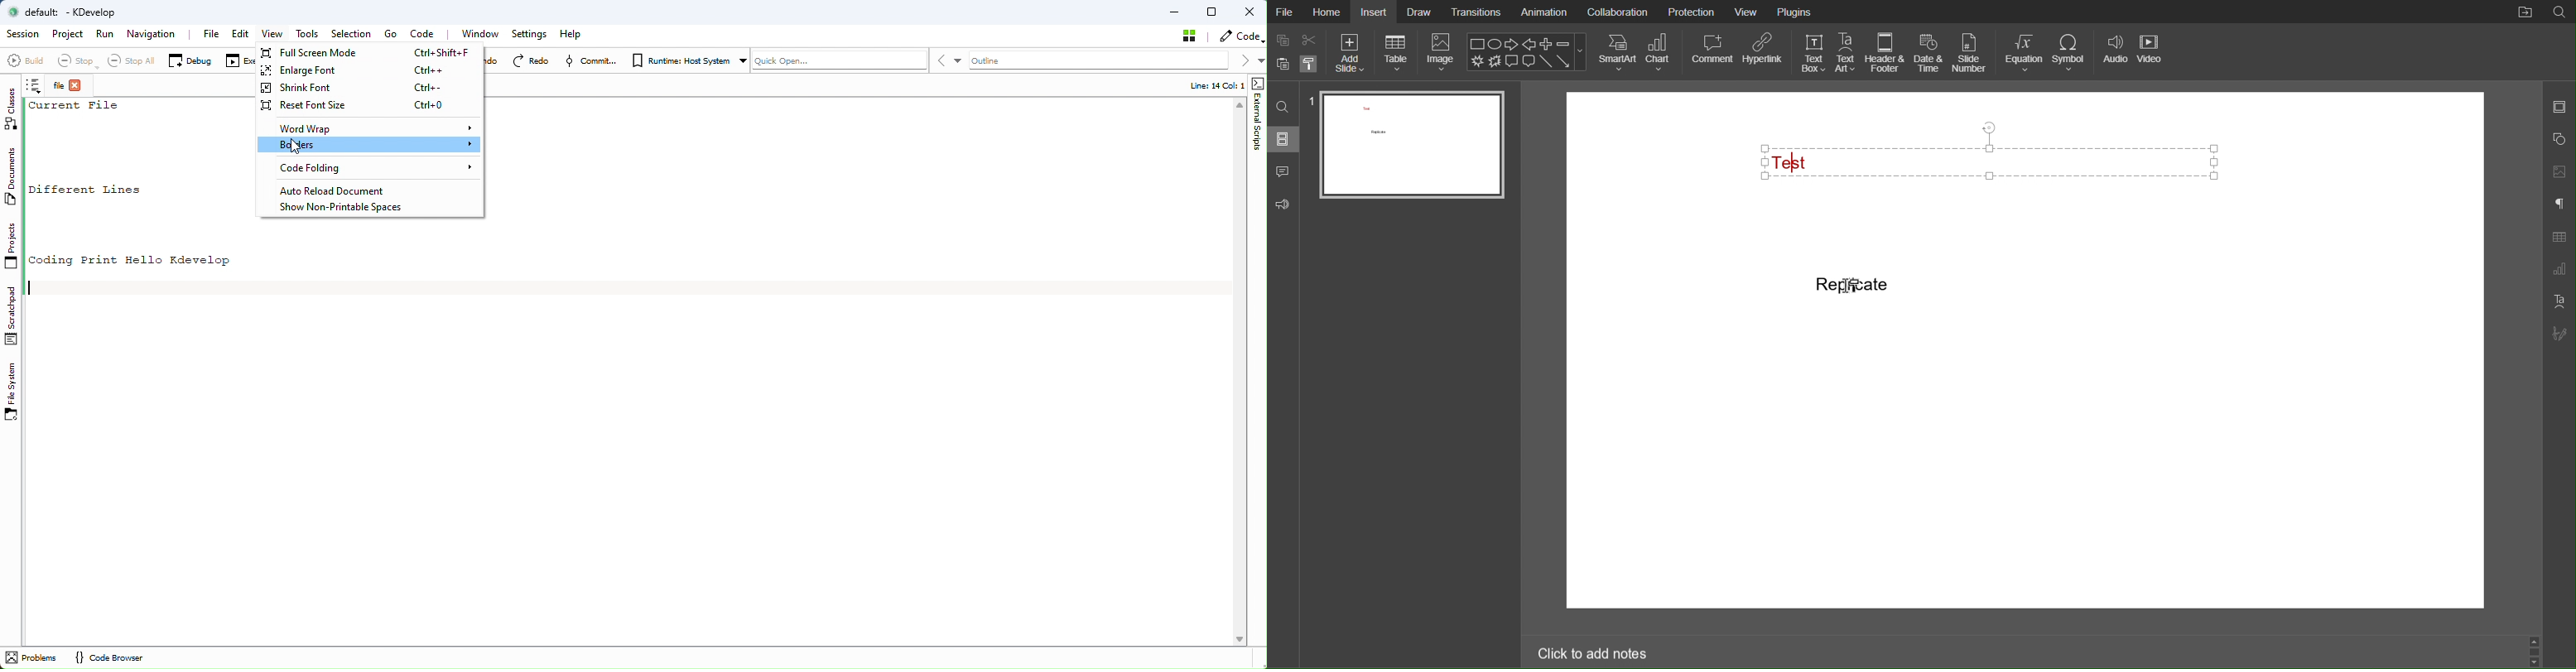  What do you see at coordinates (1812, 53) in the screenshot?
I see `Text Box` at bounding box center [1812, 53].